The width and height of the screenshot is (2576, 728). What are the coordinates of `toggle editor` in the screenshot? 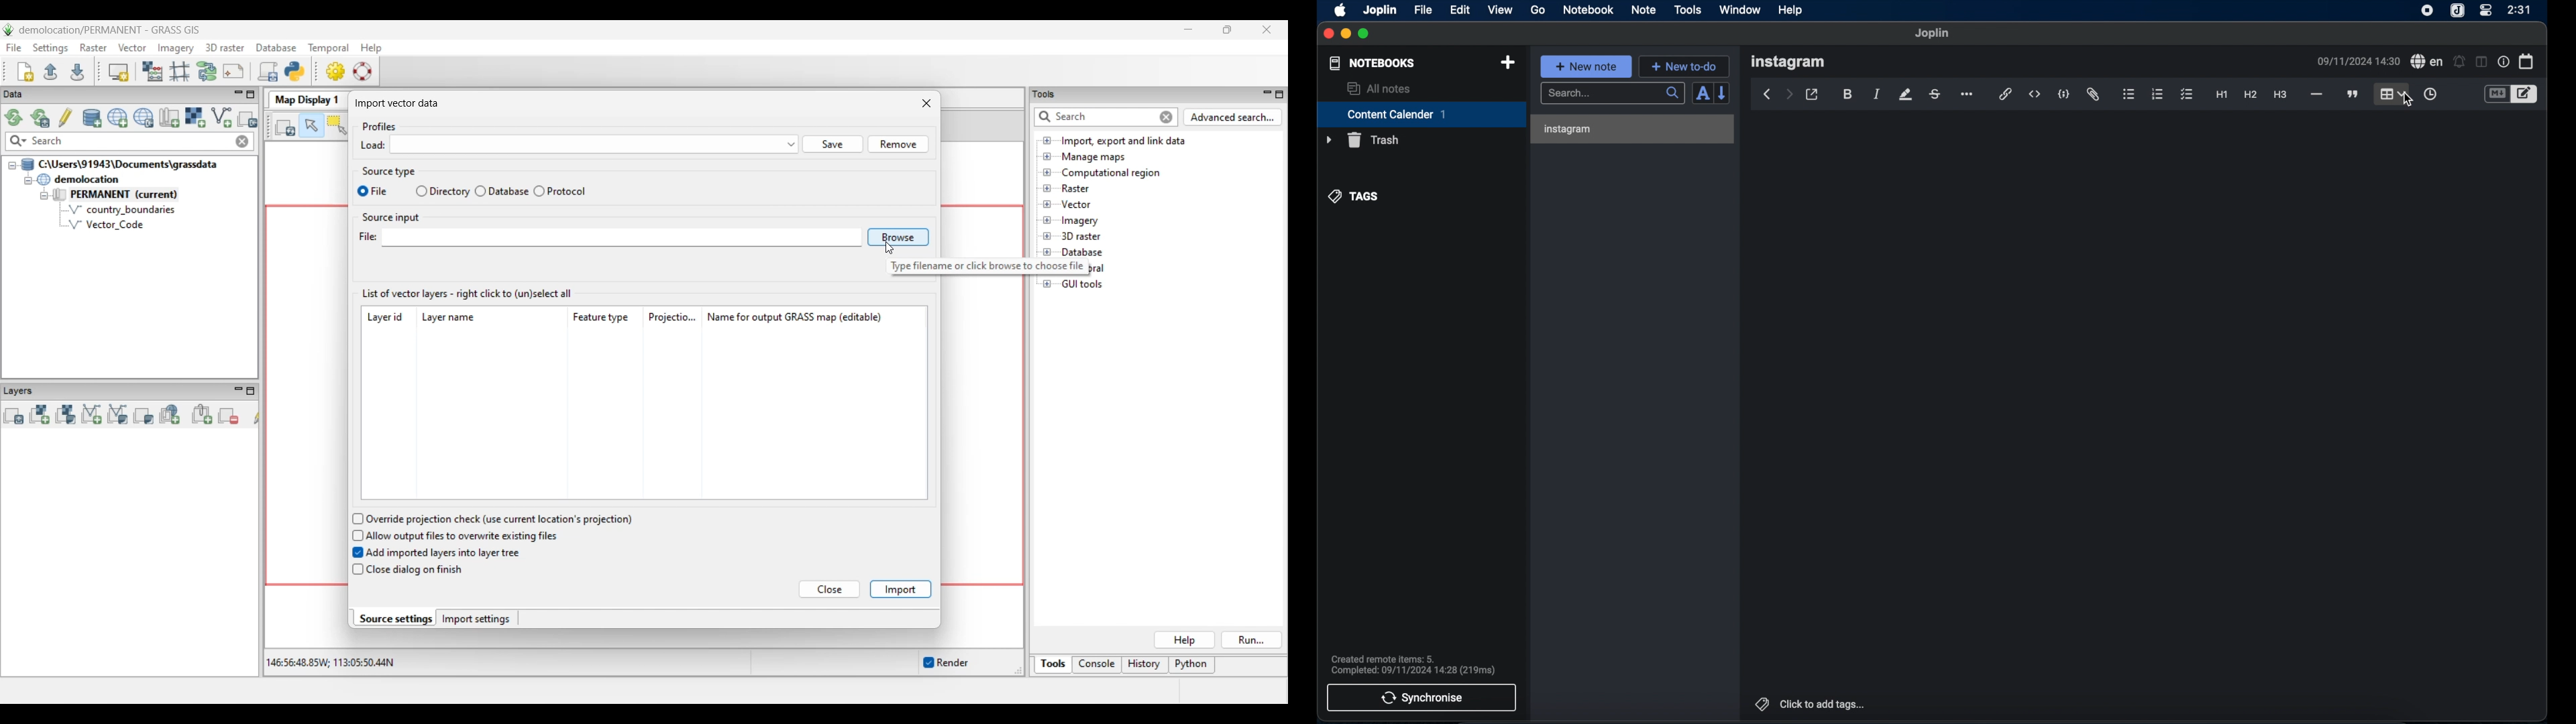 It's located at (2496, 95).